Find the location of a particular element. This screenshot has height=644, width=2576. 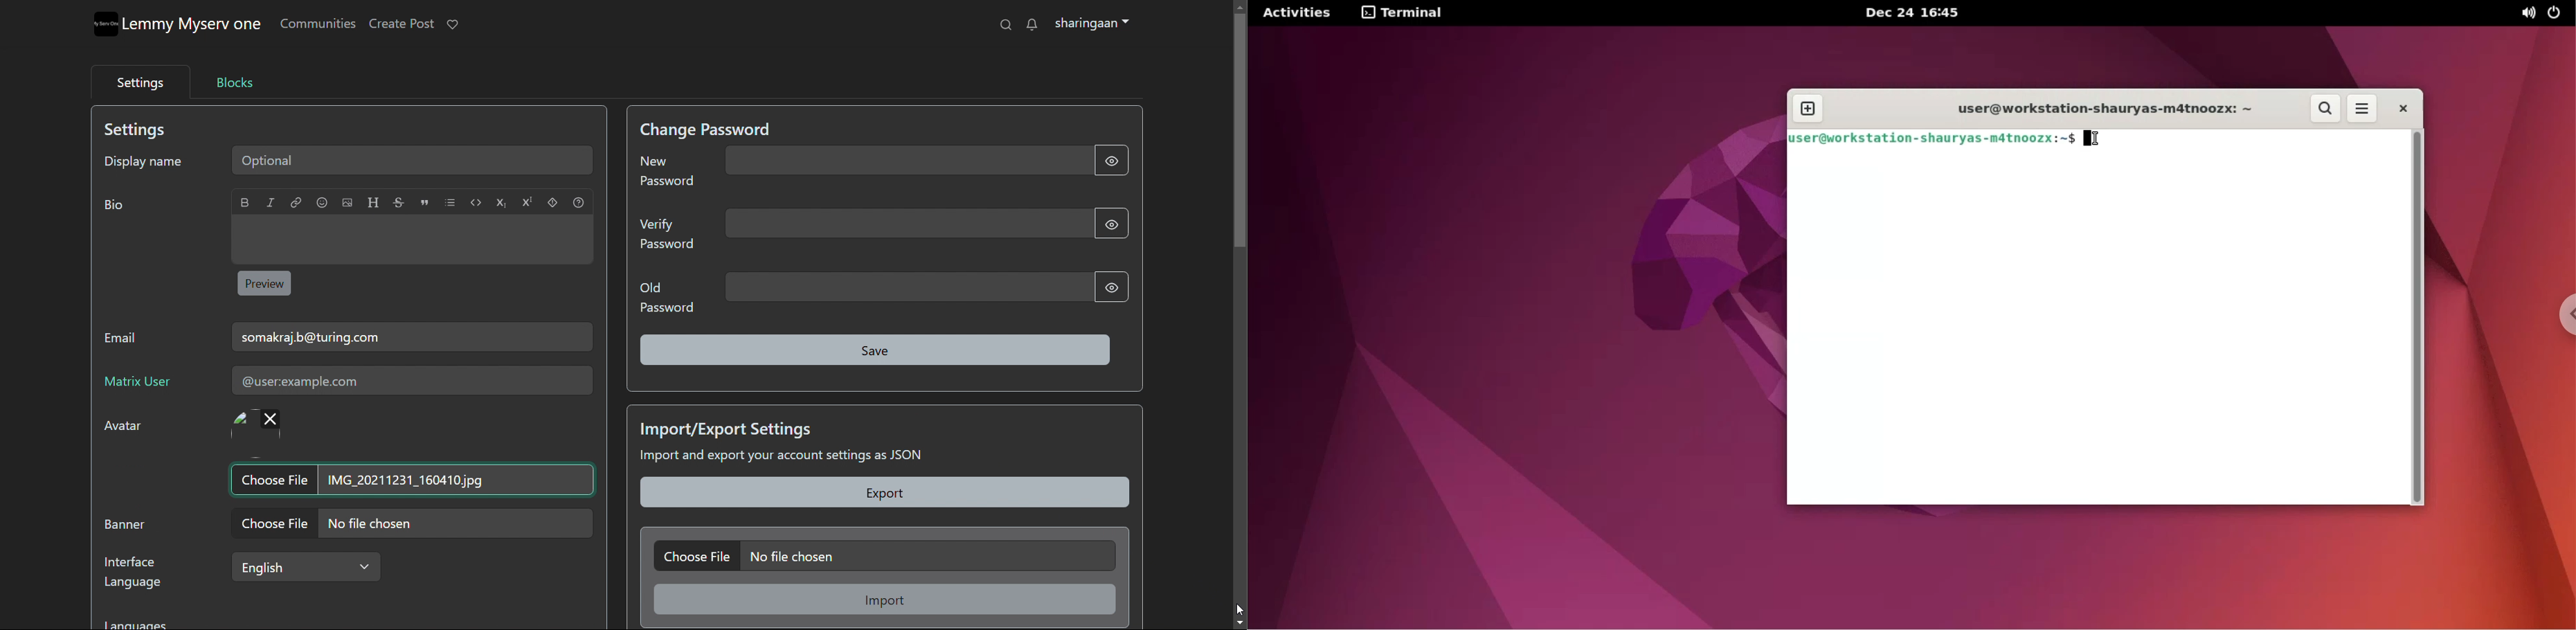

Optional is located at coordinates (416, 159).